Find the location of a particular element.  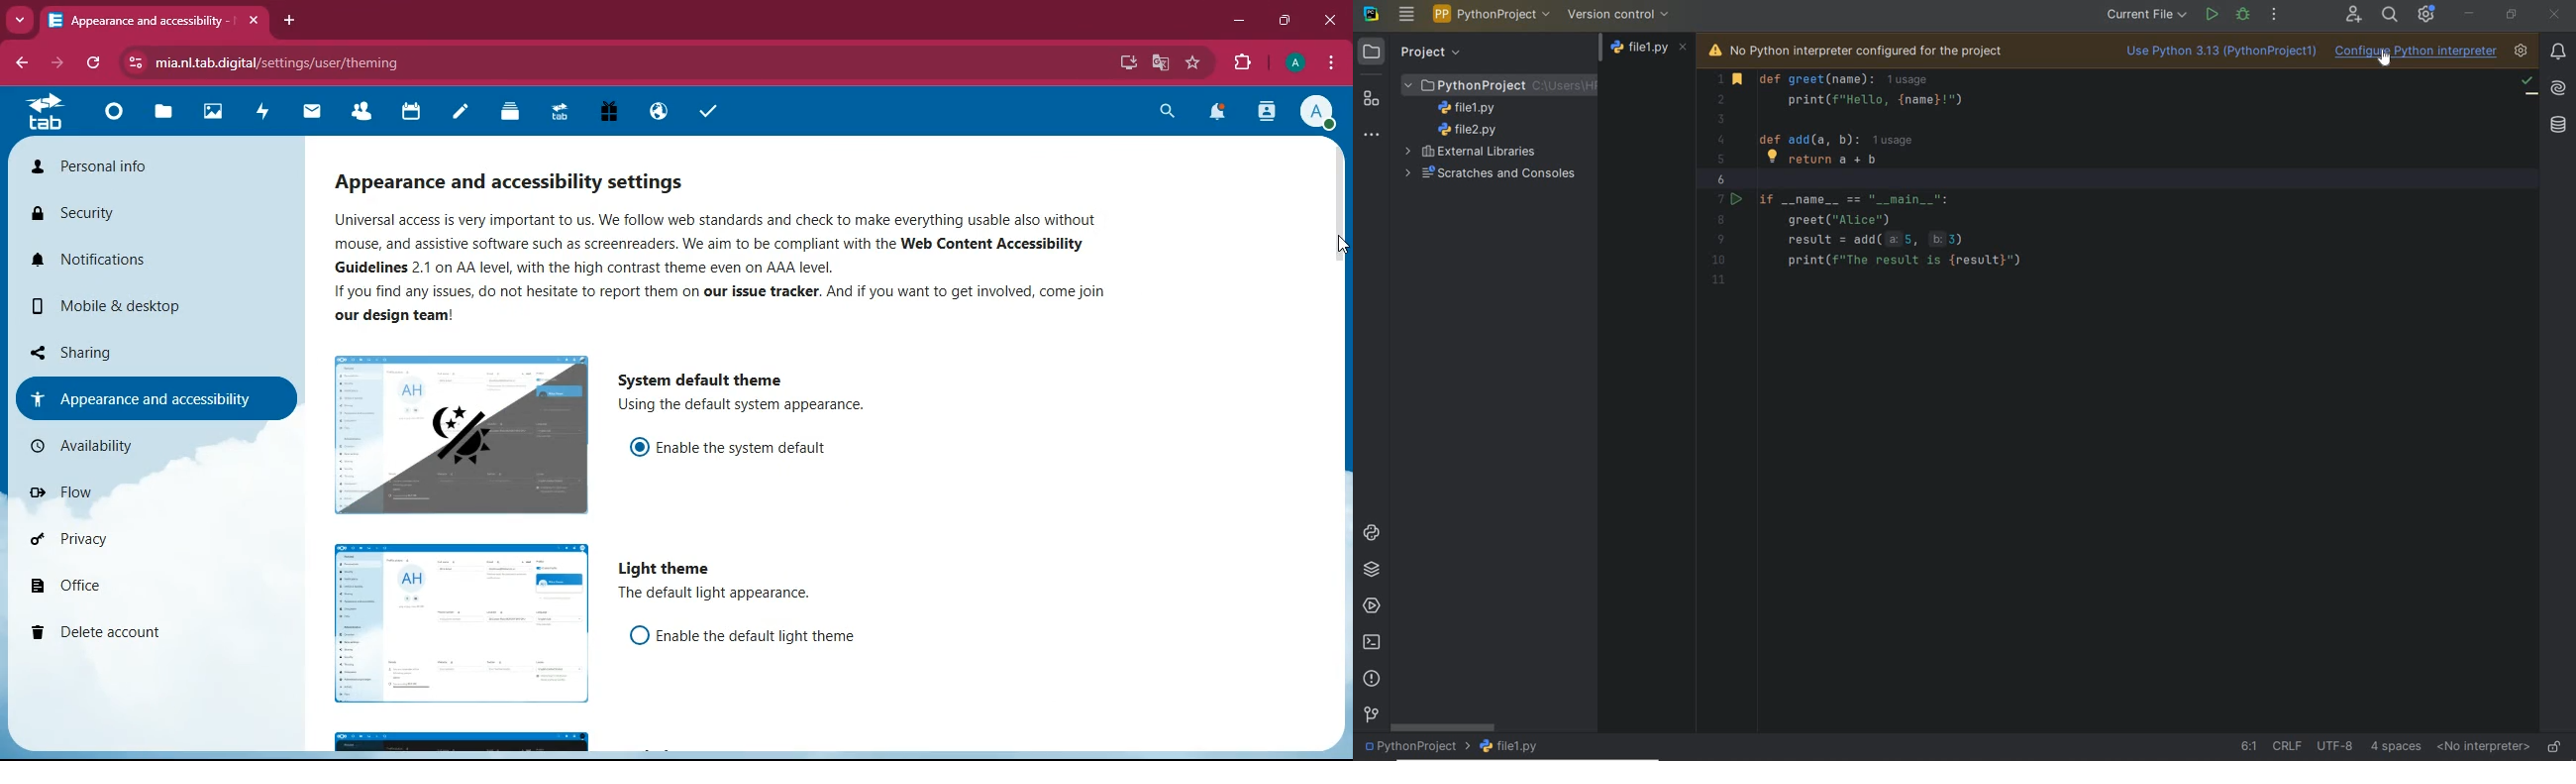

CLOSE is located at coordinates (2556, 16).